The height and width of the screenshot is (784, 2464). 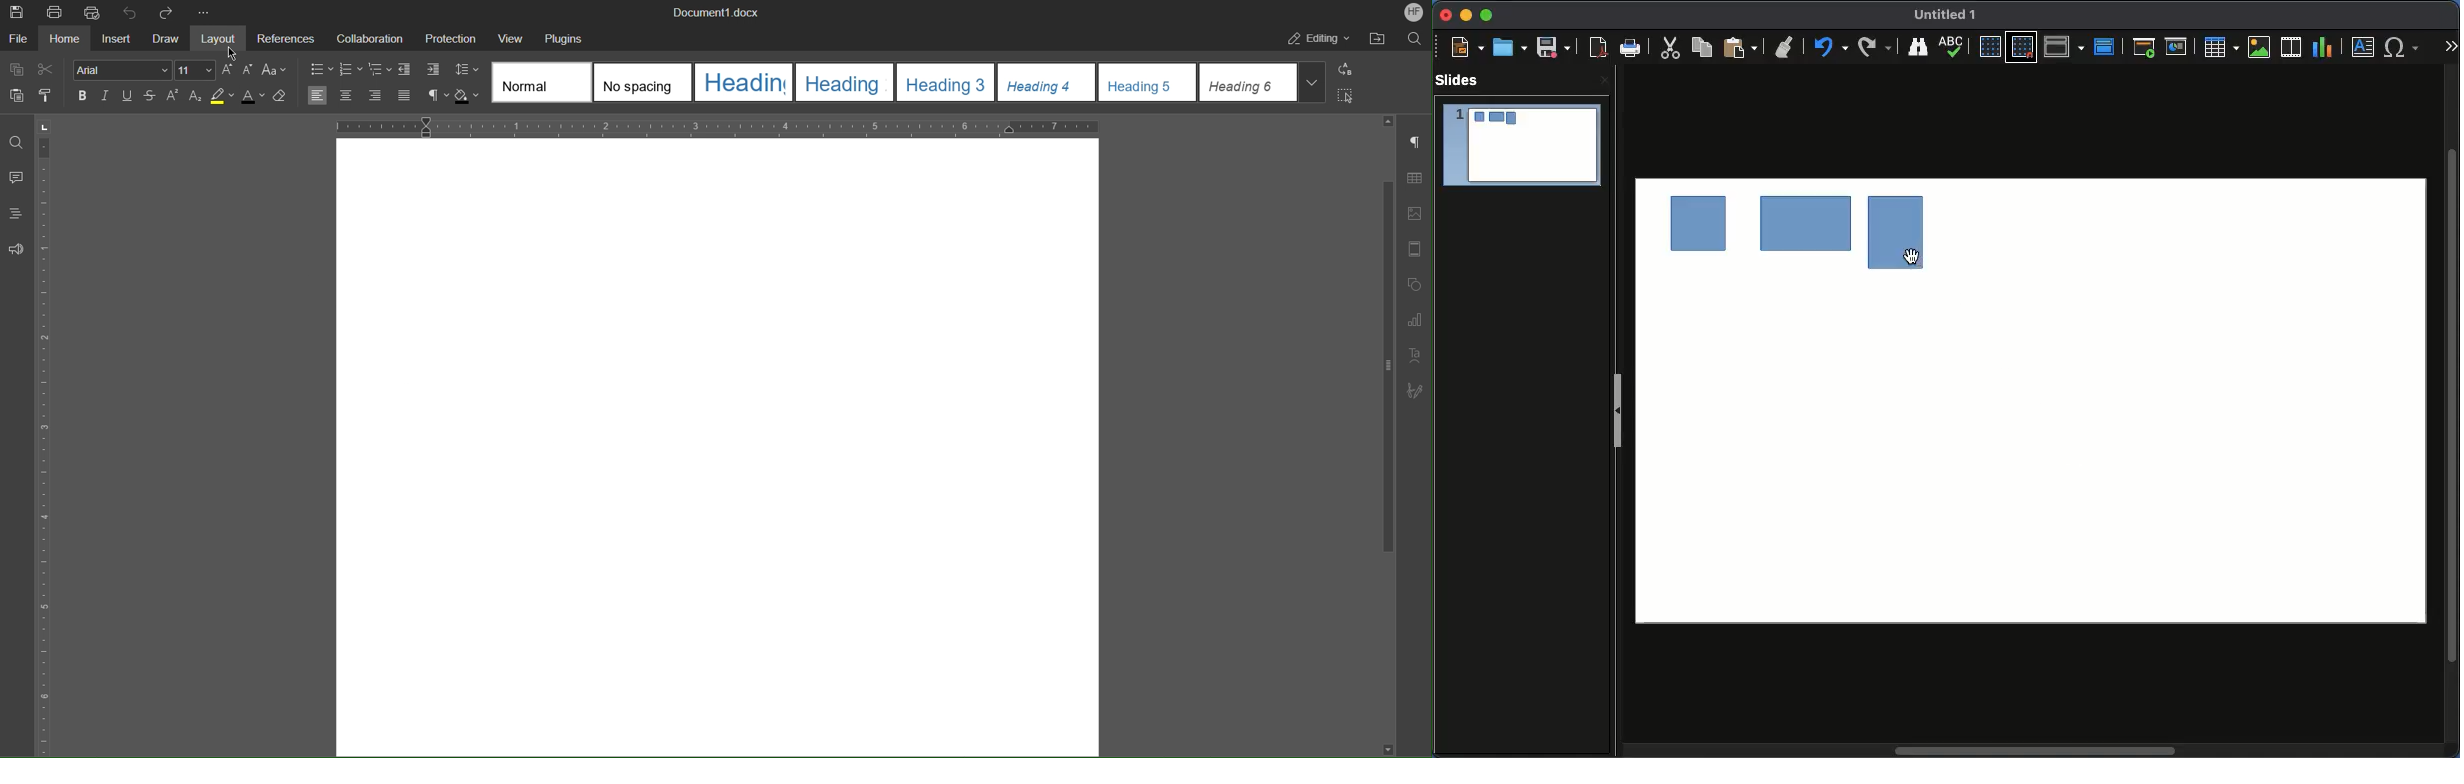 I want to click on Signature, so click(x=1415, y=391).